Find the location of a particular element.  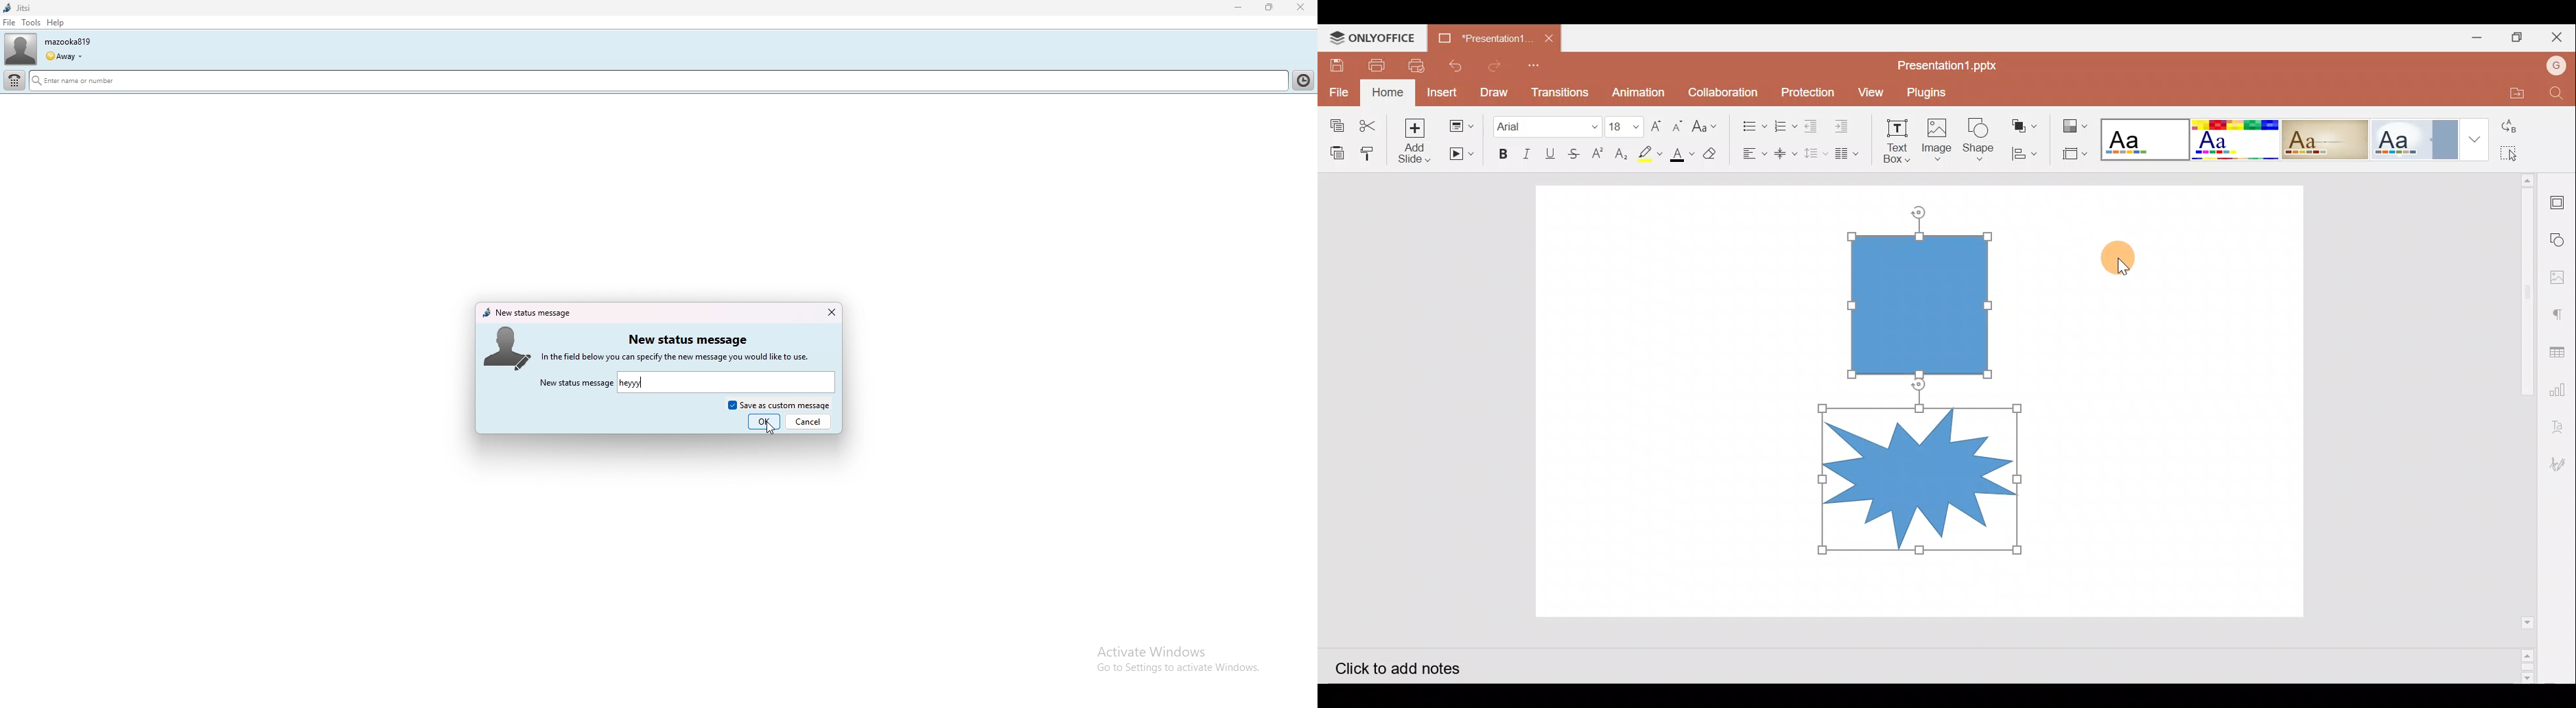

Insert columns is located at coordinates (1850, 153).